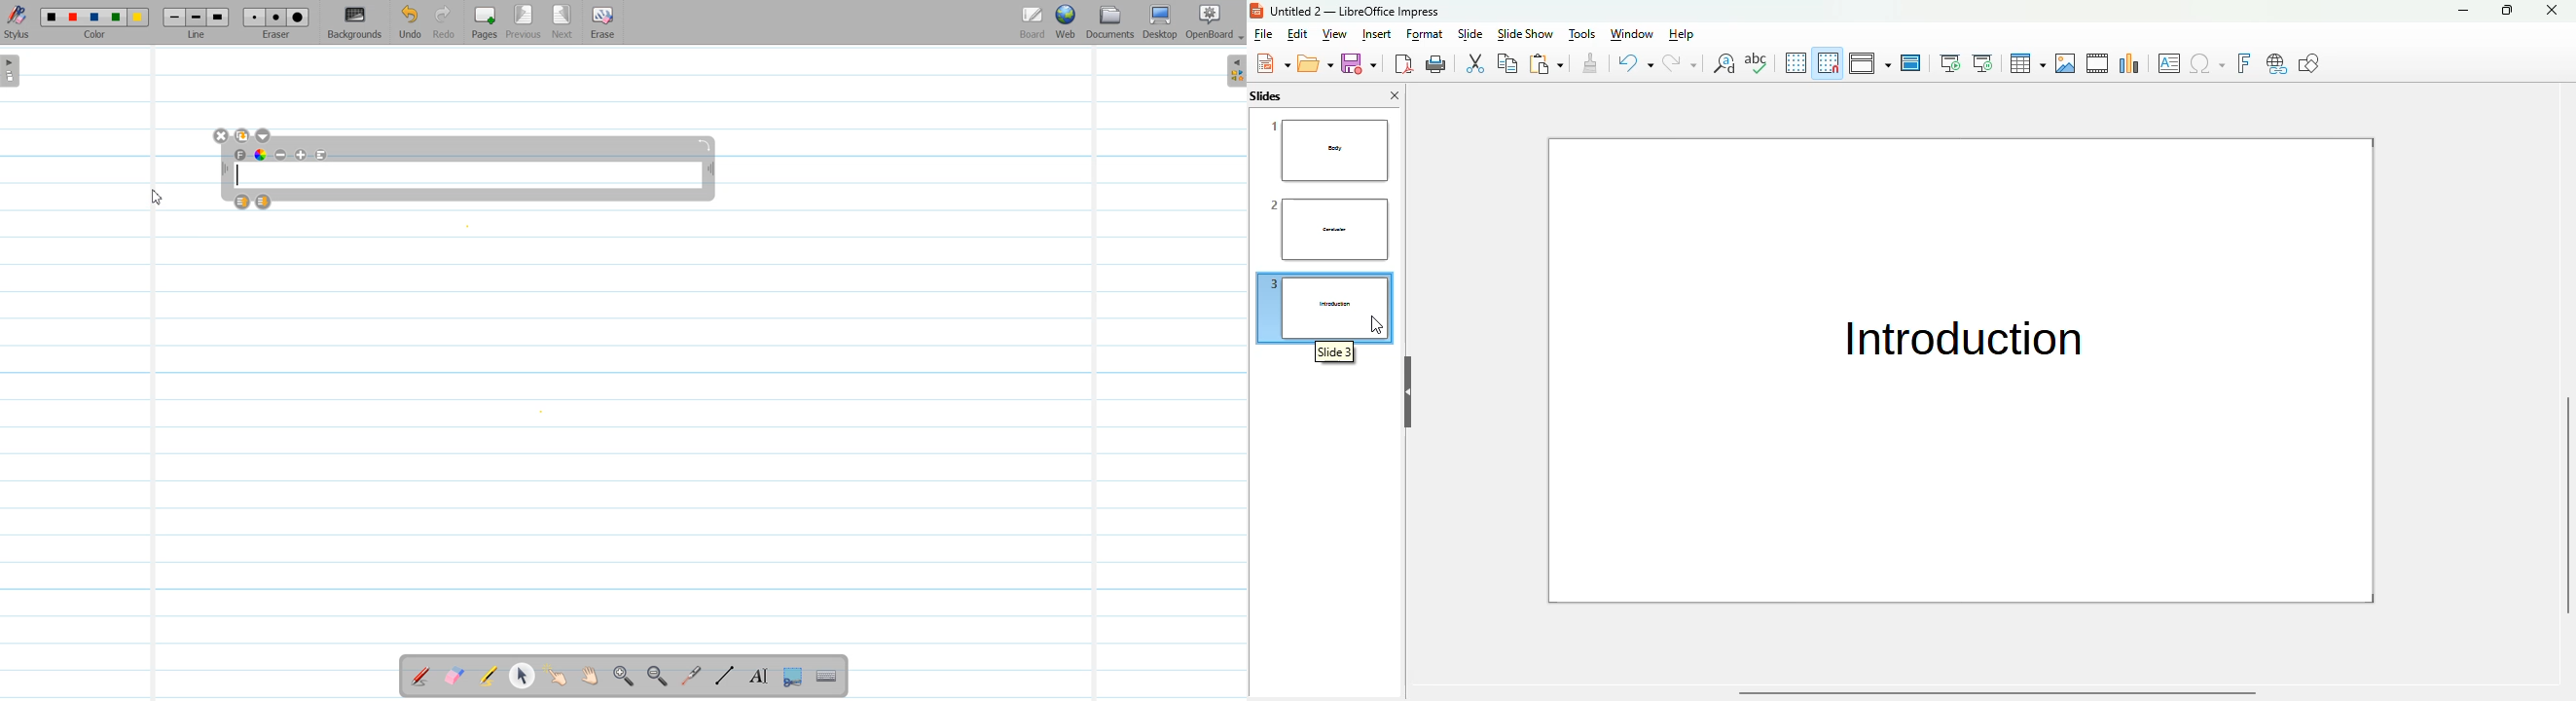 The image size is (2576, 728). Describe the element at coordinates (198, 22) in the screenshot. I see `Line` at that location.